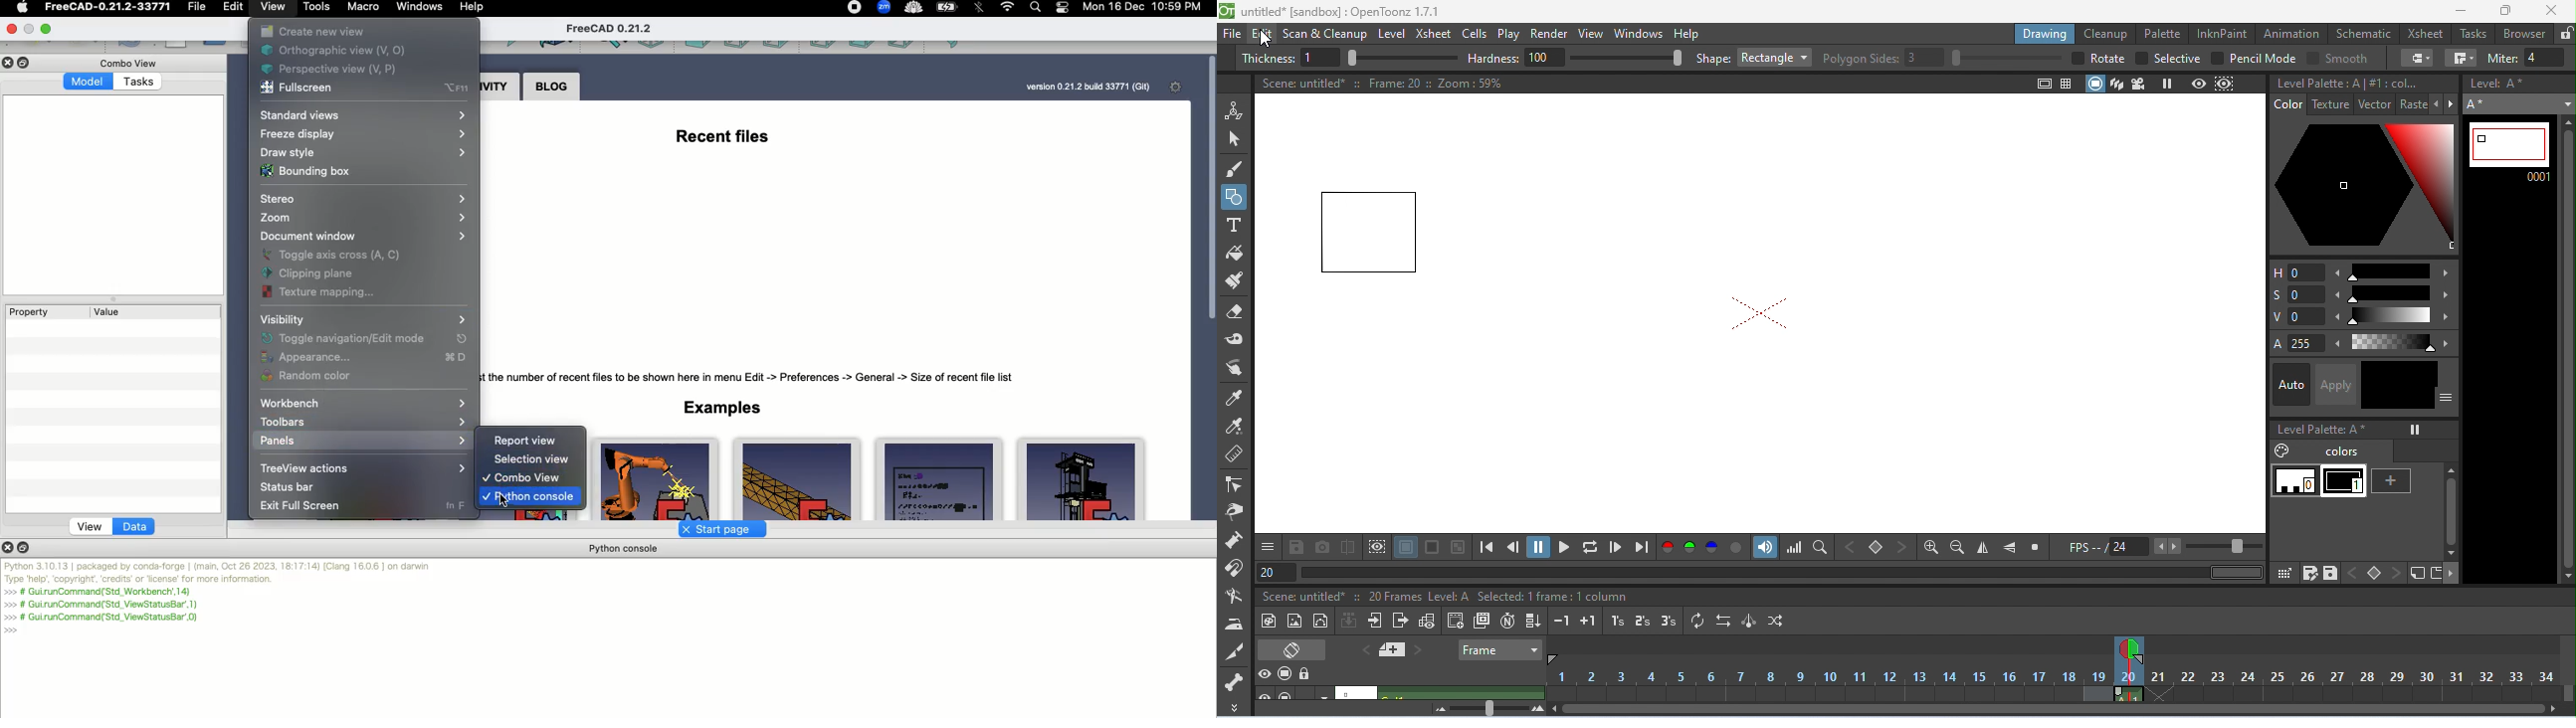 The height and width of the screenshot is (728, 2576). What do you see at coordinates (1957, 548) in the screenshot?
I see `zoom out` at bounding box center [1957, 548].